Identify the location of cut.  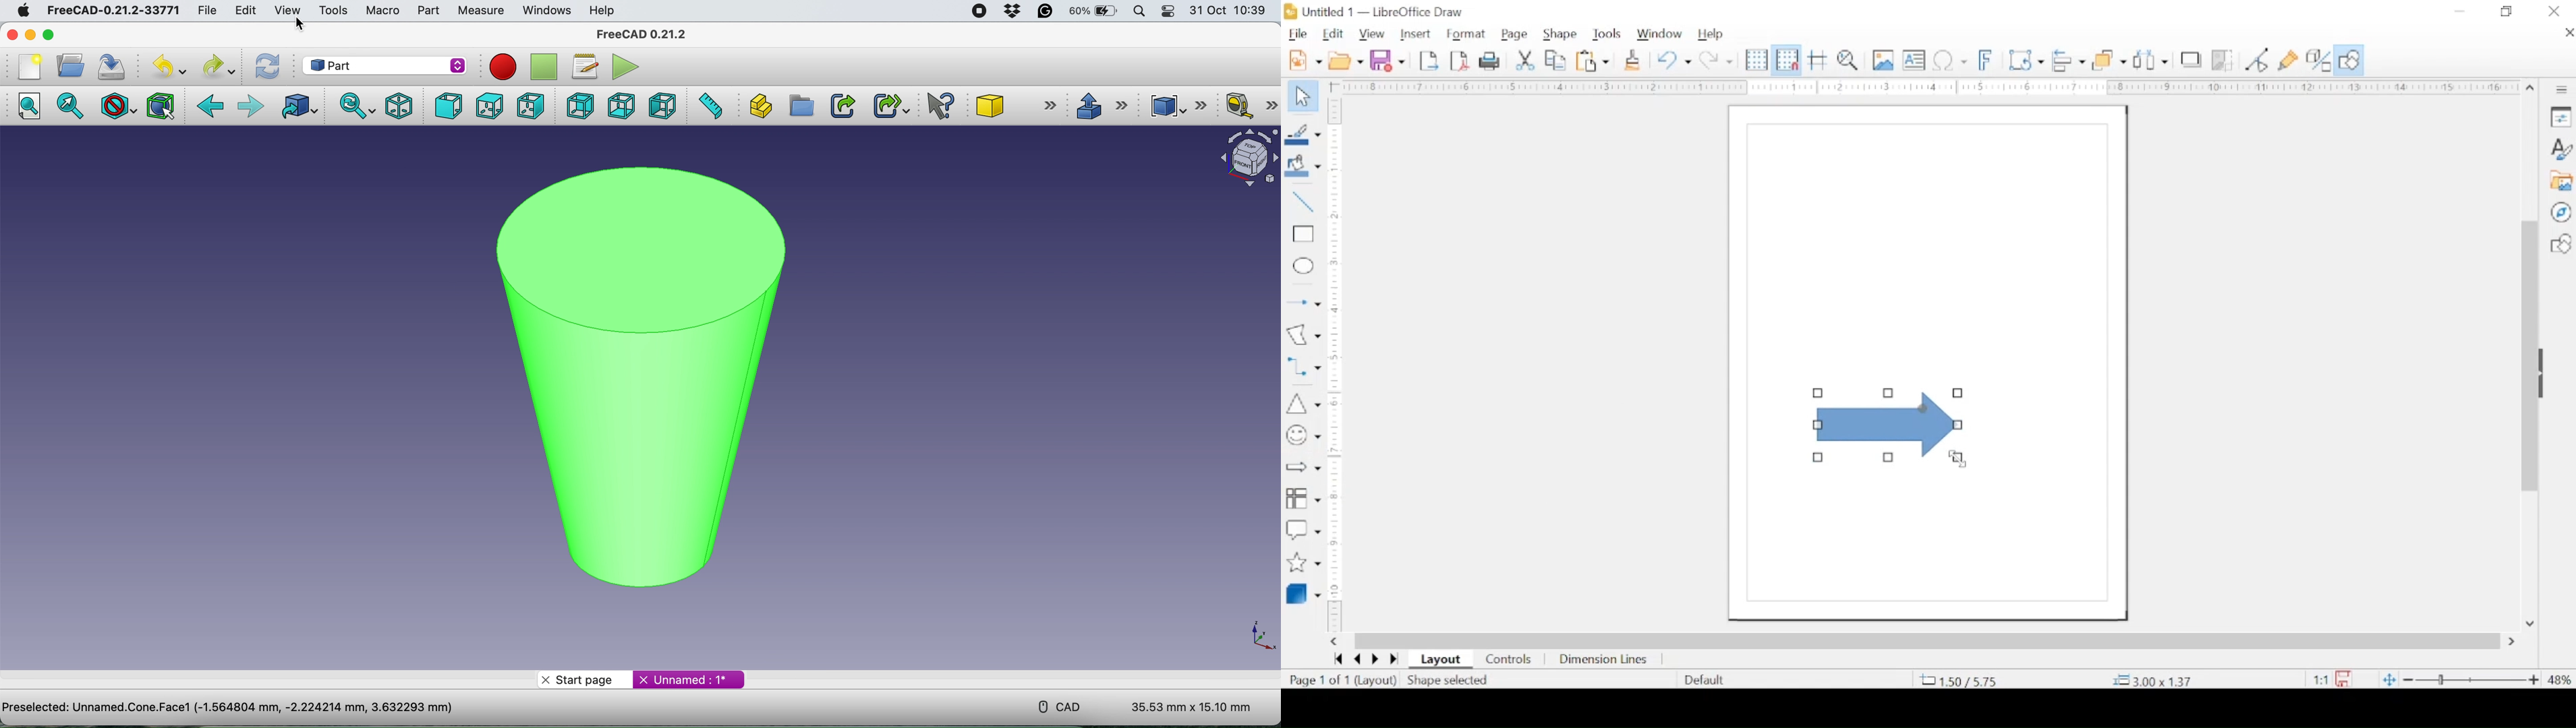
(1525, 60).